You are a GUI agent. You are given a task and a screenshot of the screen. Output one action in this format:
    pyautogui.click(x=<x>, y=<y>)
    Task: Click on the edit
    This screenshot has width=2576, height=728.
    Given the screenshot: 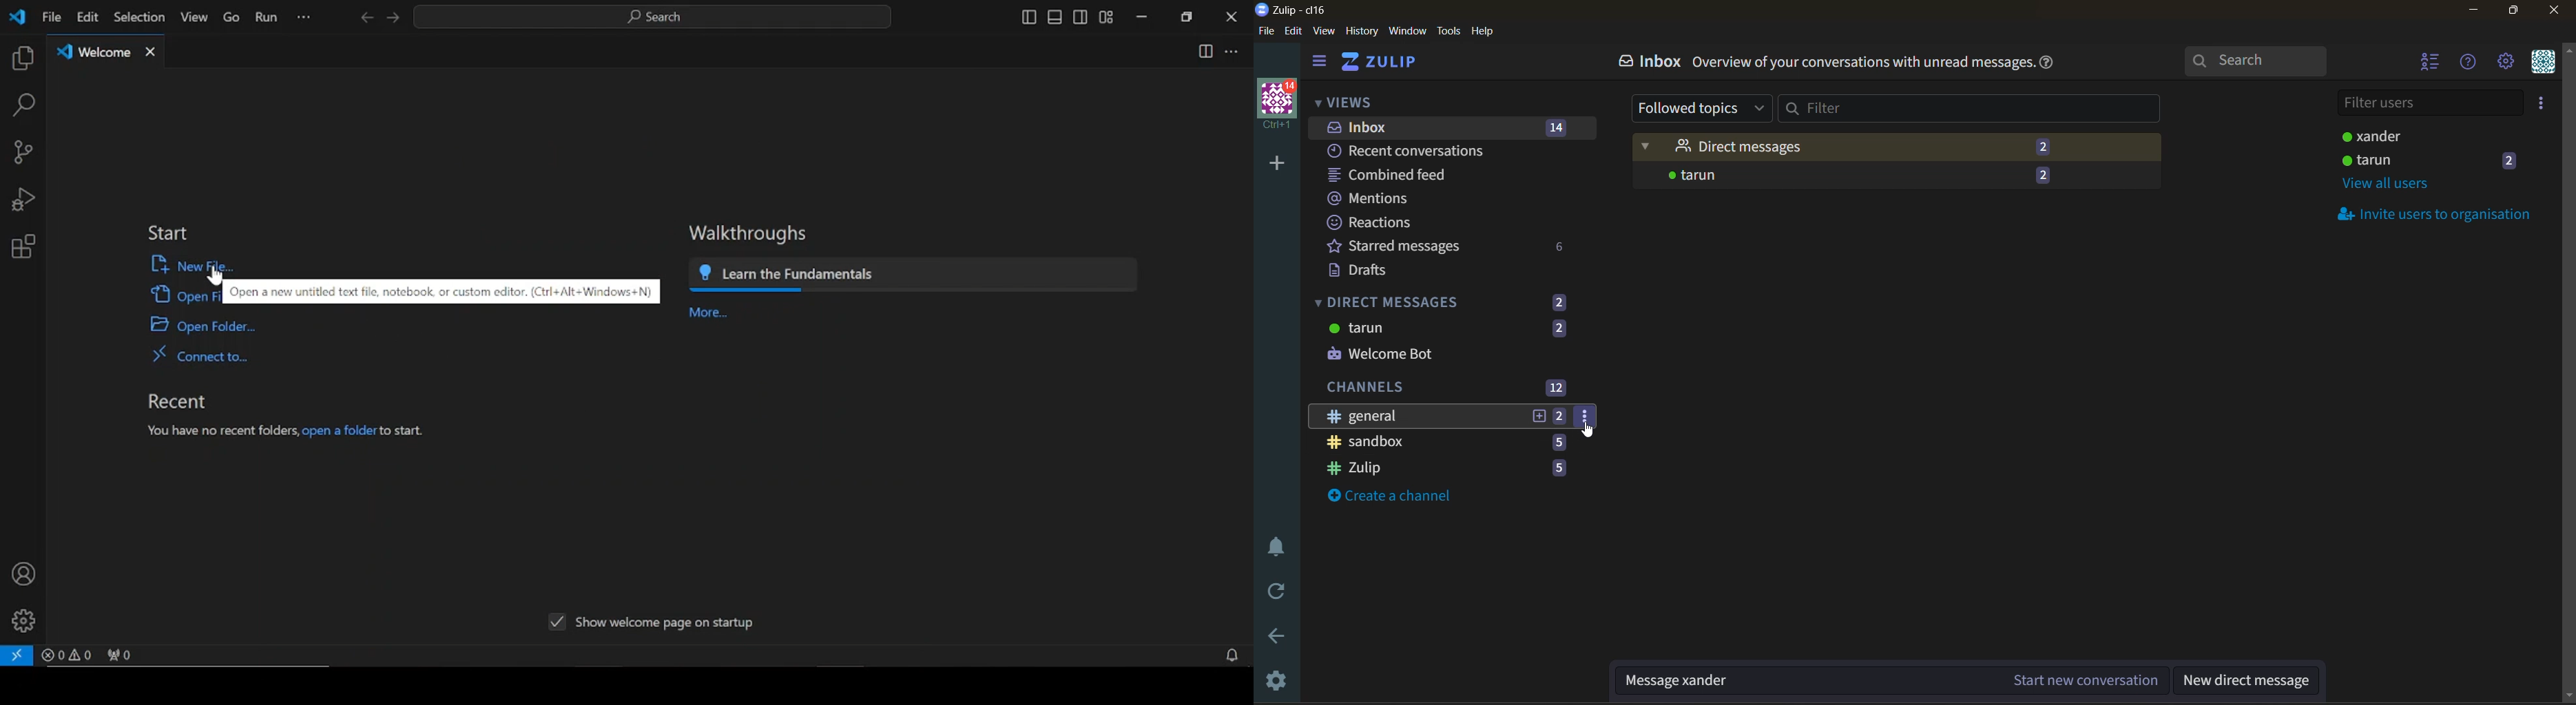 What is the action you would take?
    pyautogui.click(x=1294, y=32)
    